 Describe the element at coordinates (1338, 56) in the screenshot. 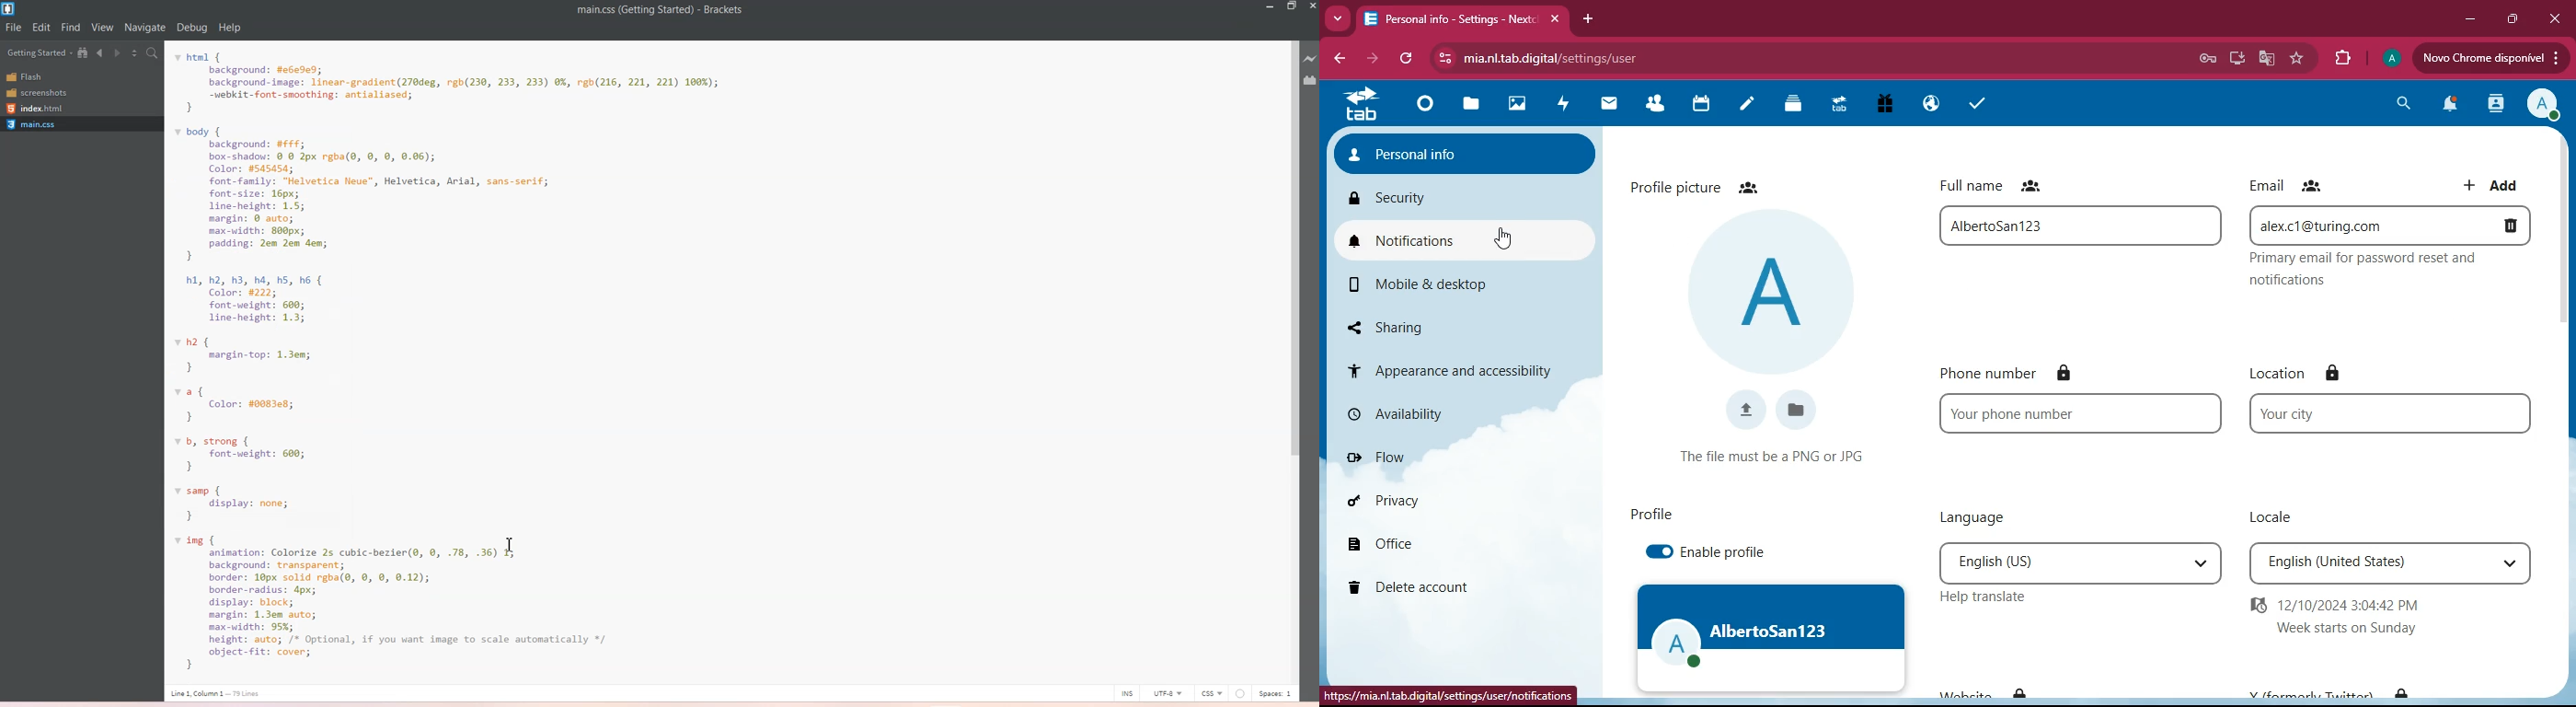

I see `back` at that location.